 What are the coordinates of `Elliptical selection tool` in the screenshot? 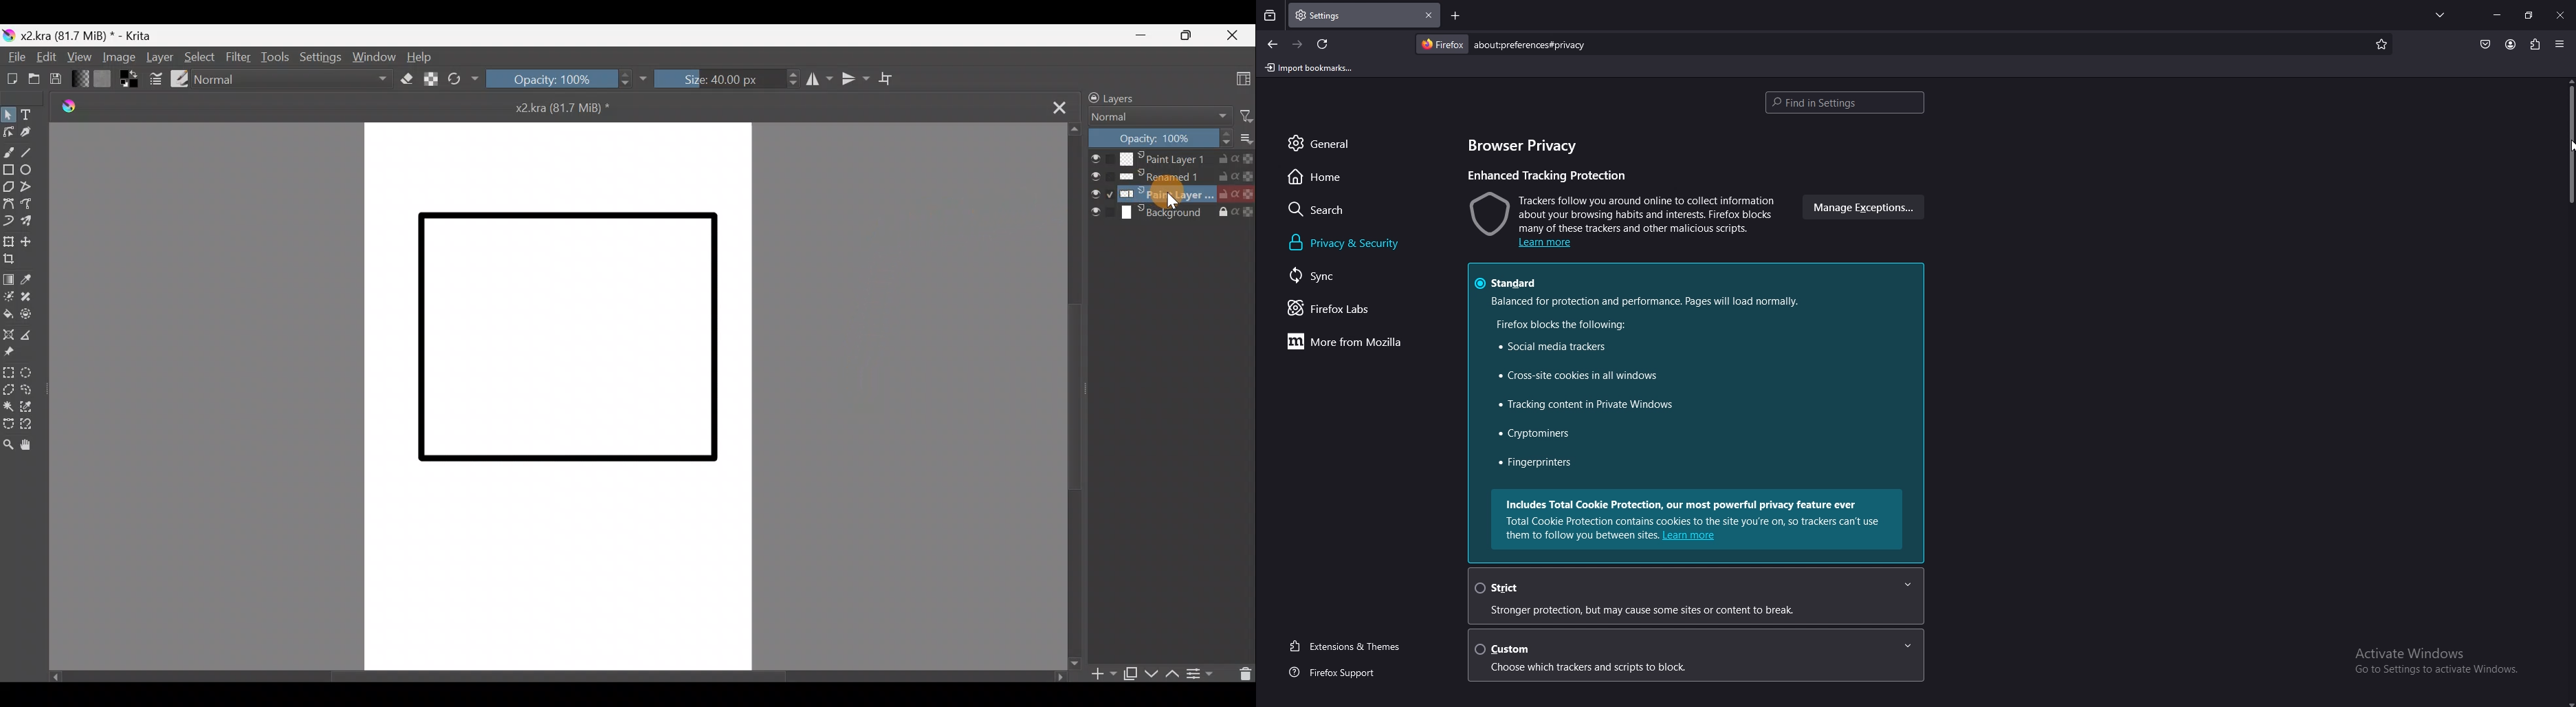 It's located at (29, 372).